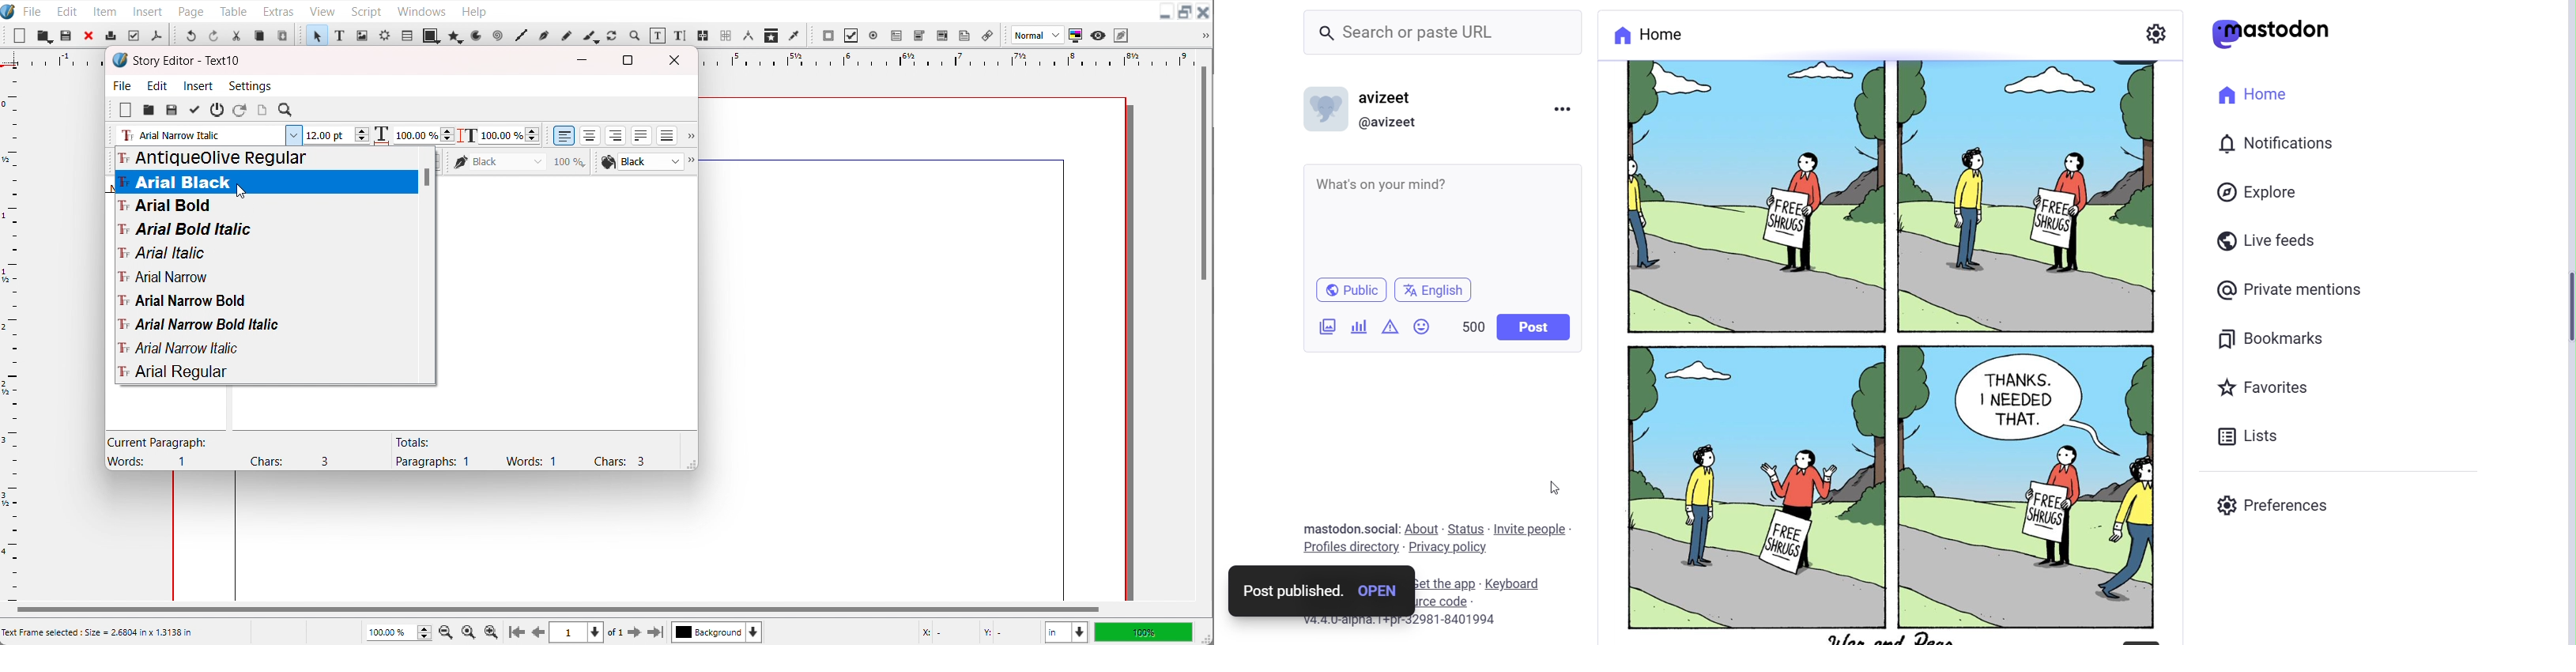 The image size is (2576, 672). I want to click on Select current layer, so click(717, 632).